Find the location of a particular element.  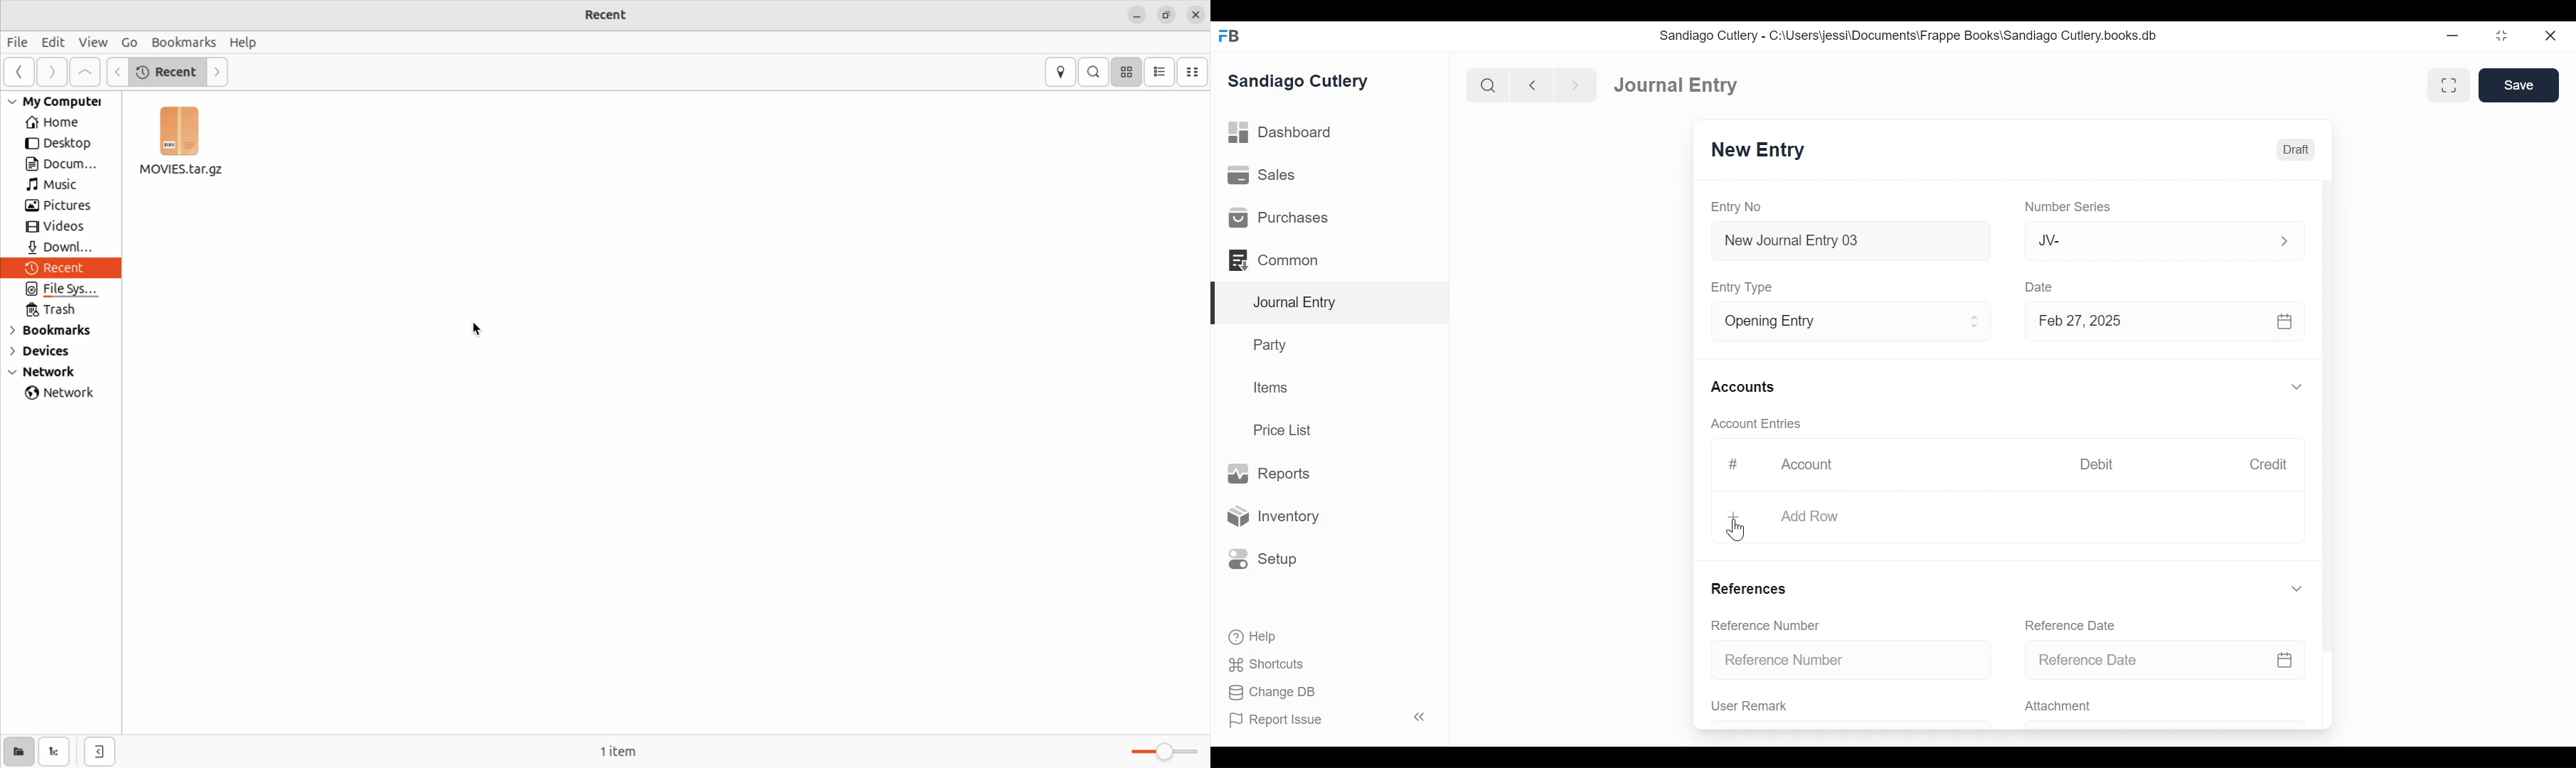

Date is located at coordinates (2041, 287).